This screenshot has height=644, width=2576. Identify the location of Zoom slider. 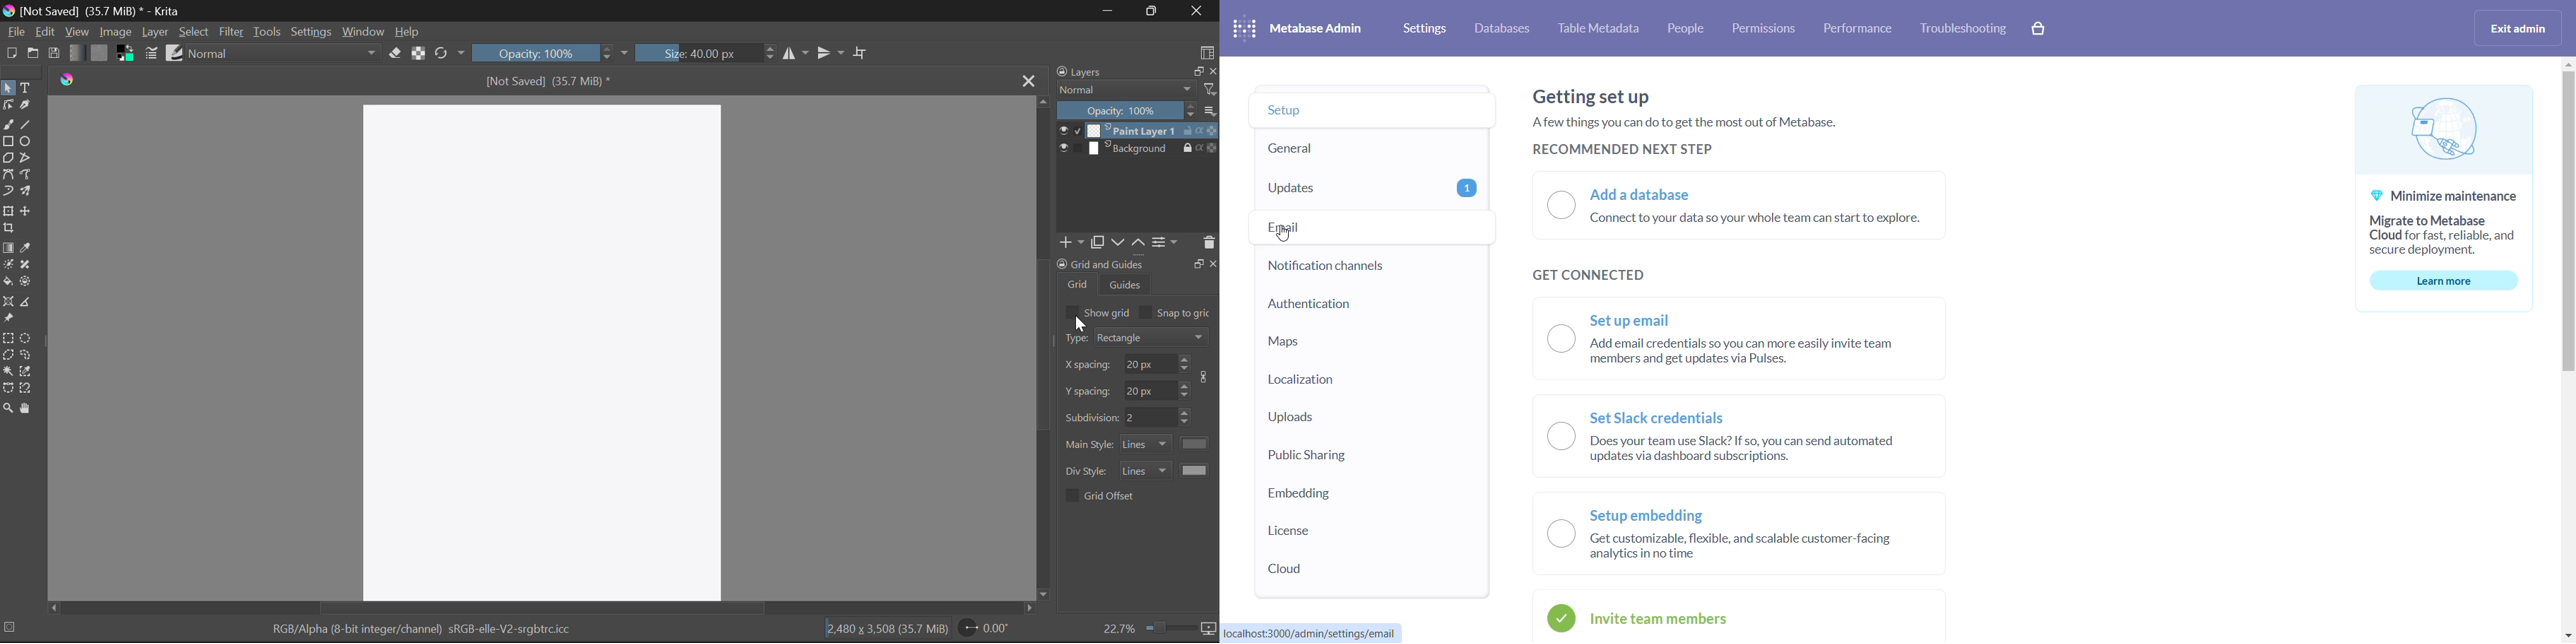
(1169, 627).